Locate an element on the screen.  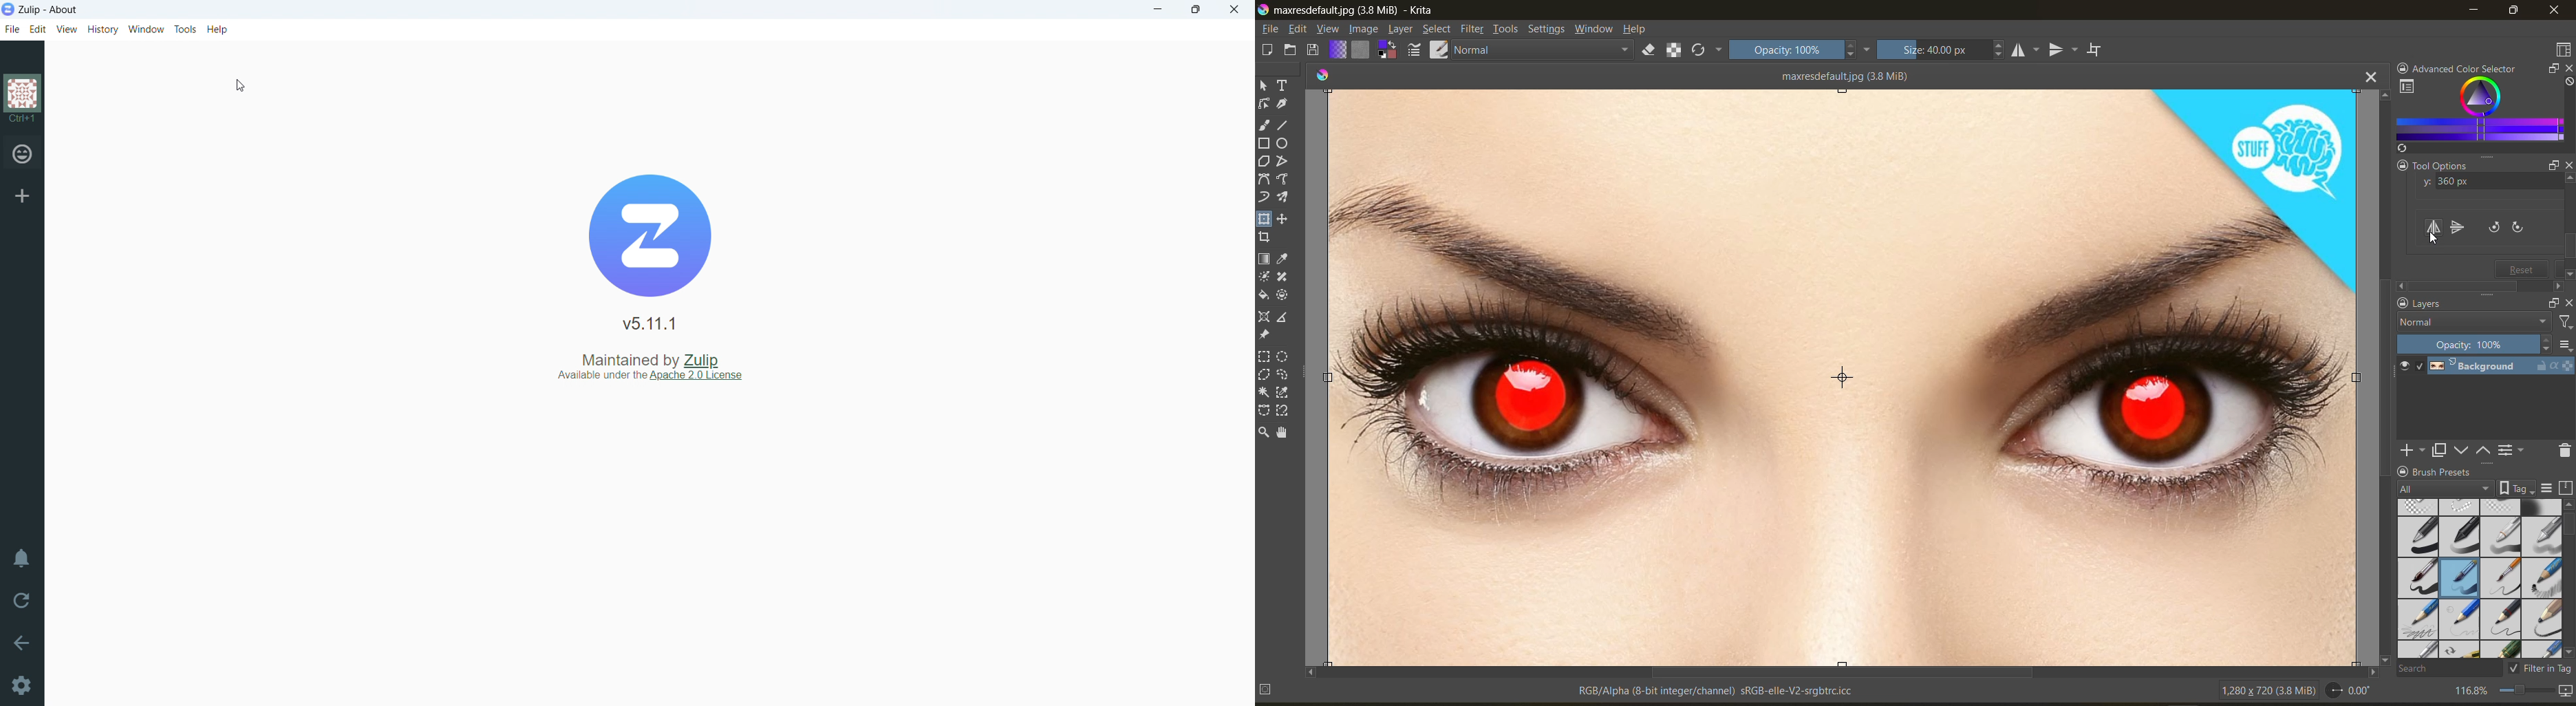
lock docker is located at coordinates (2401, 65).